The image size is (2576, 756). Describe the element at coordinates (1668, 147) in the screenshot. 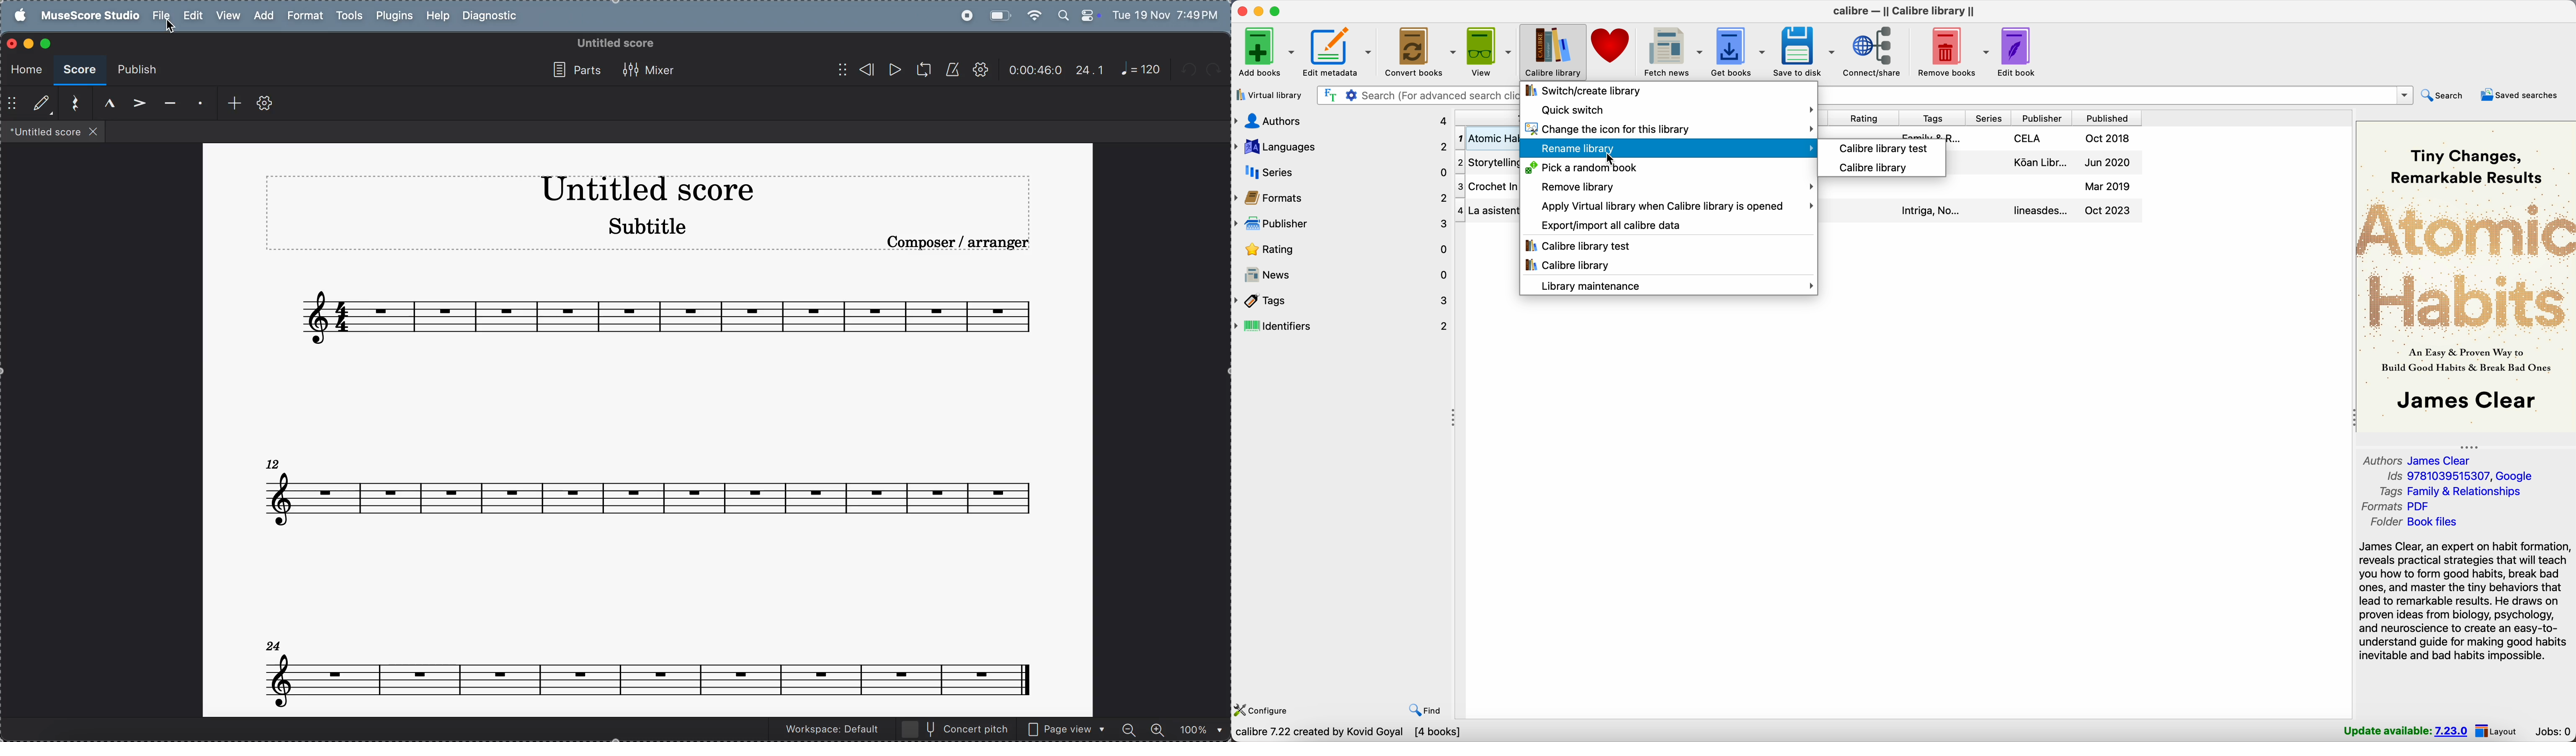

I see `Rename library` at that location.